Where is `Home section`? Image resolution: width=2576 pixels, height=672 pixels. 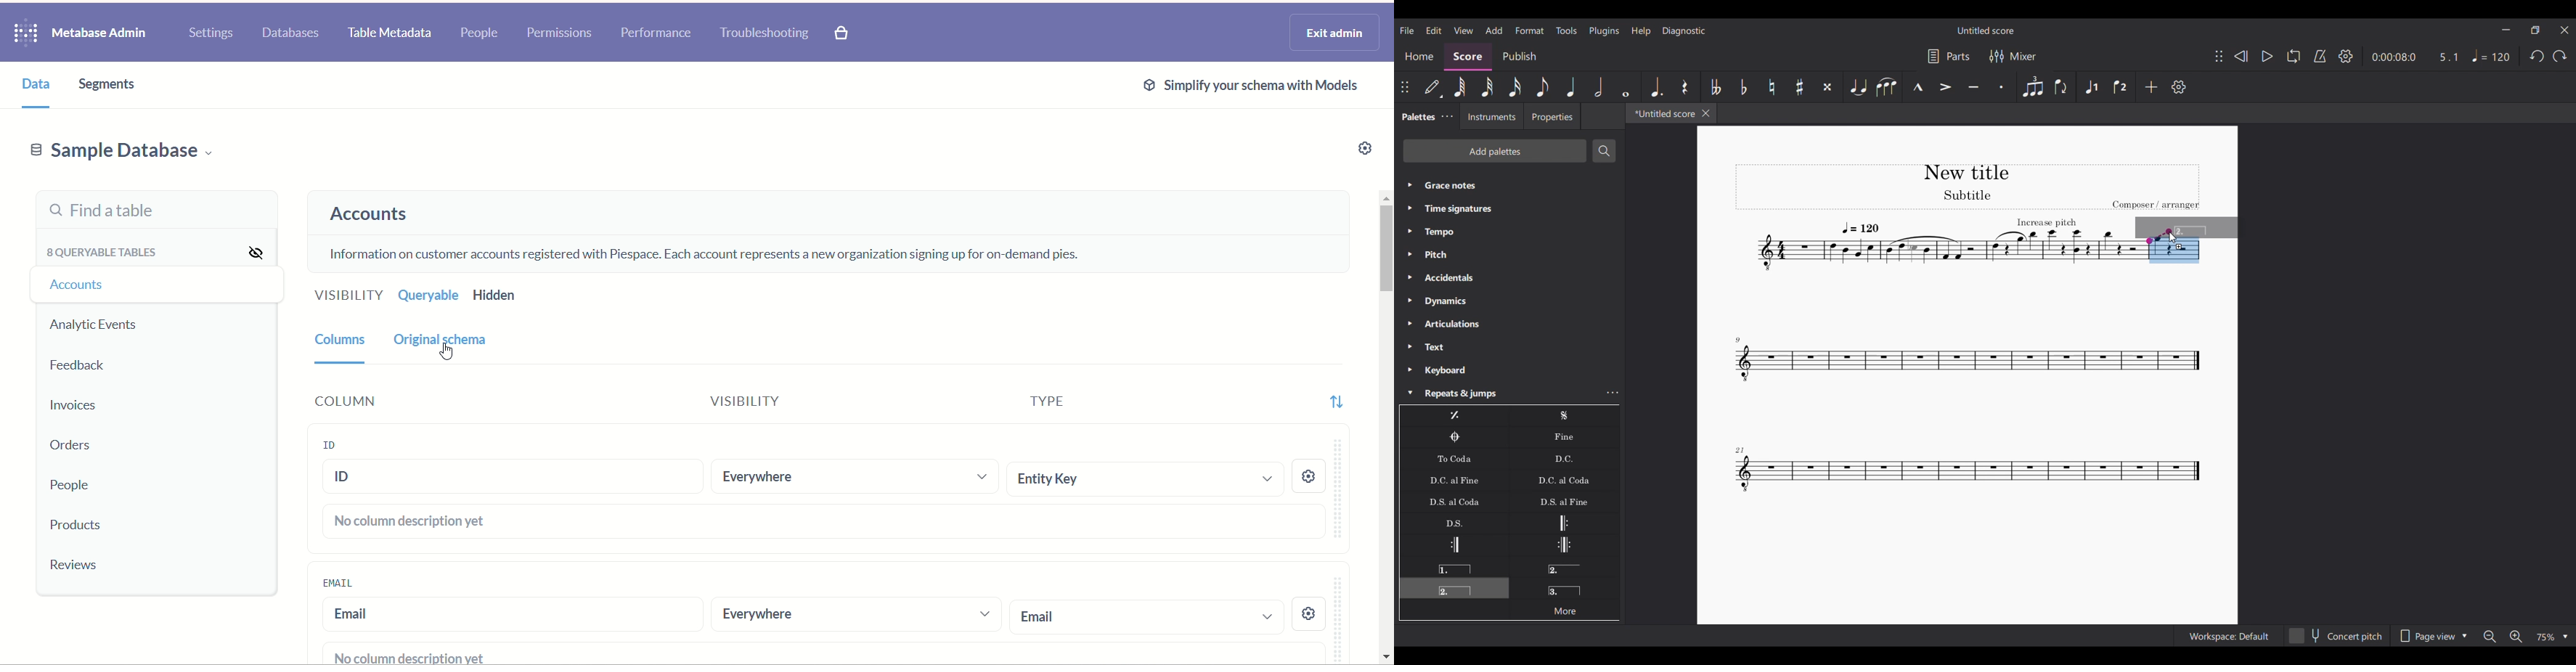 Home section is located at coordinates (1419, 56).